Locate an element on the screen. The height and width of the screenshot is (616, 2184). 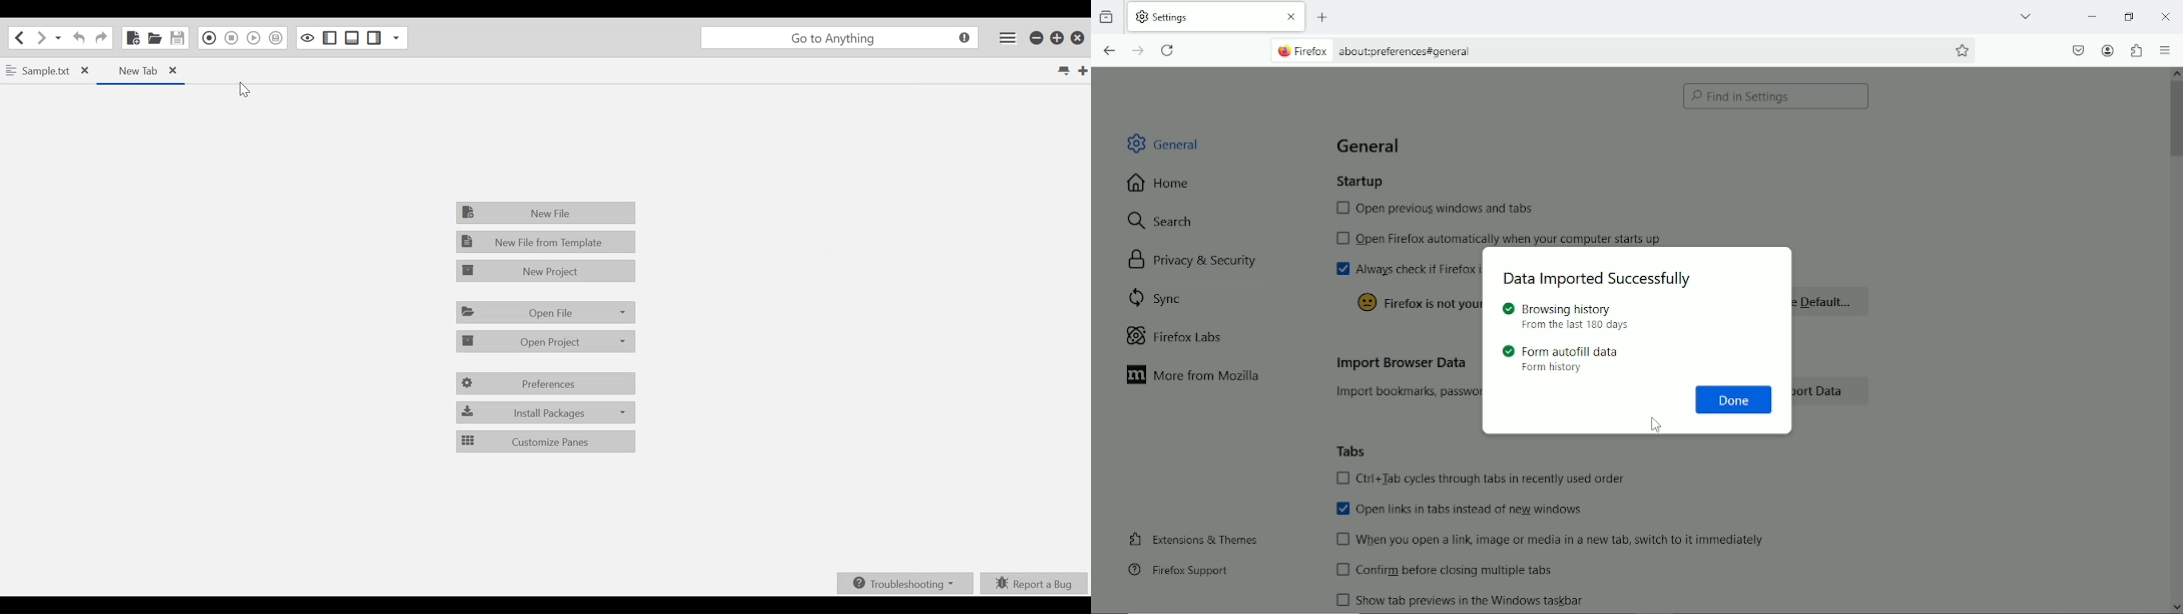
Close is located at coordinates (84, 70).